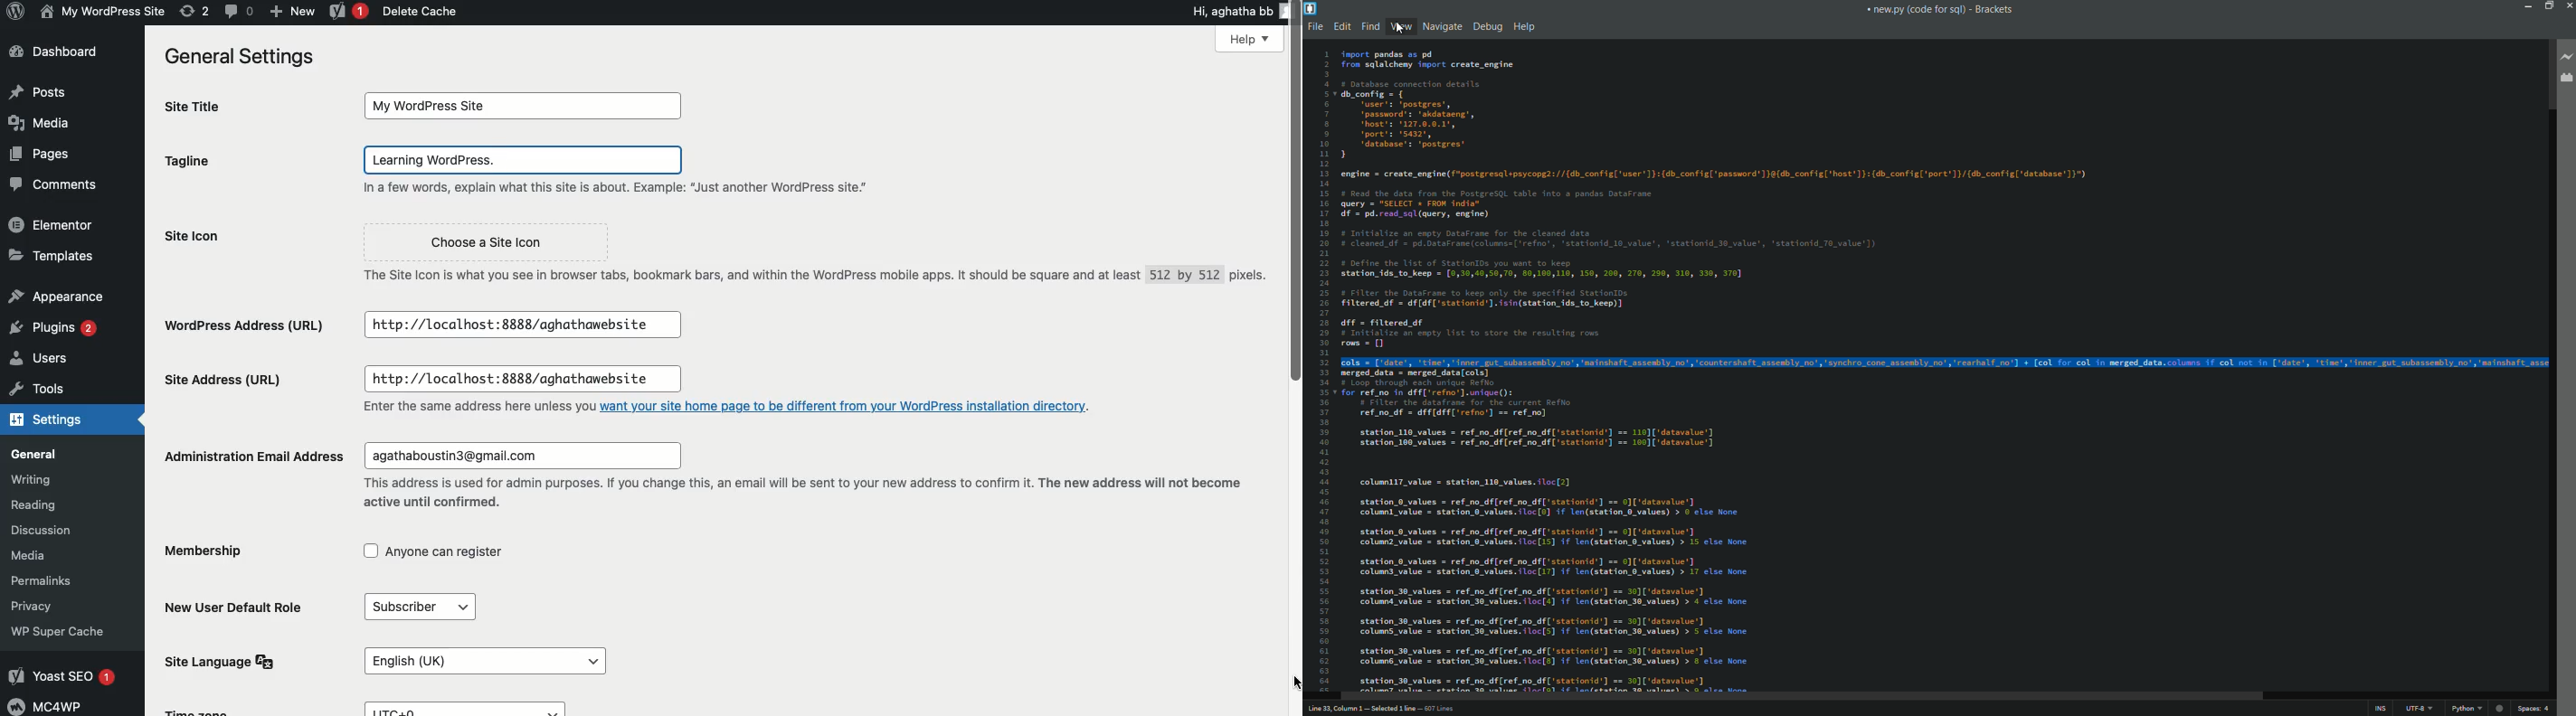 The image size is (2576, 728). I want to click on General settings, so click(236, 57).